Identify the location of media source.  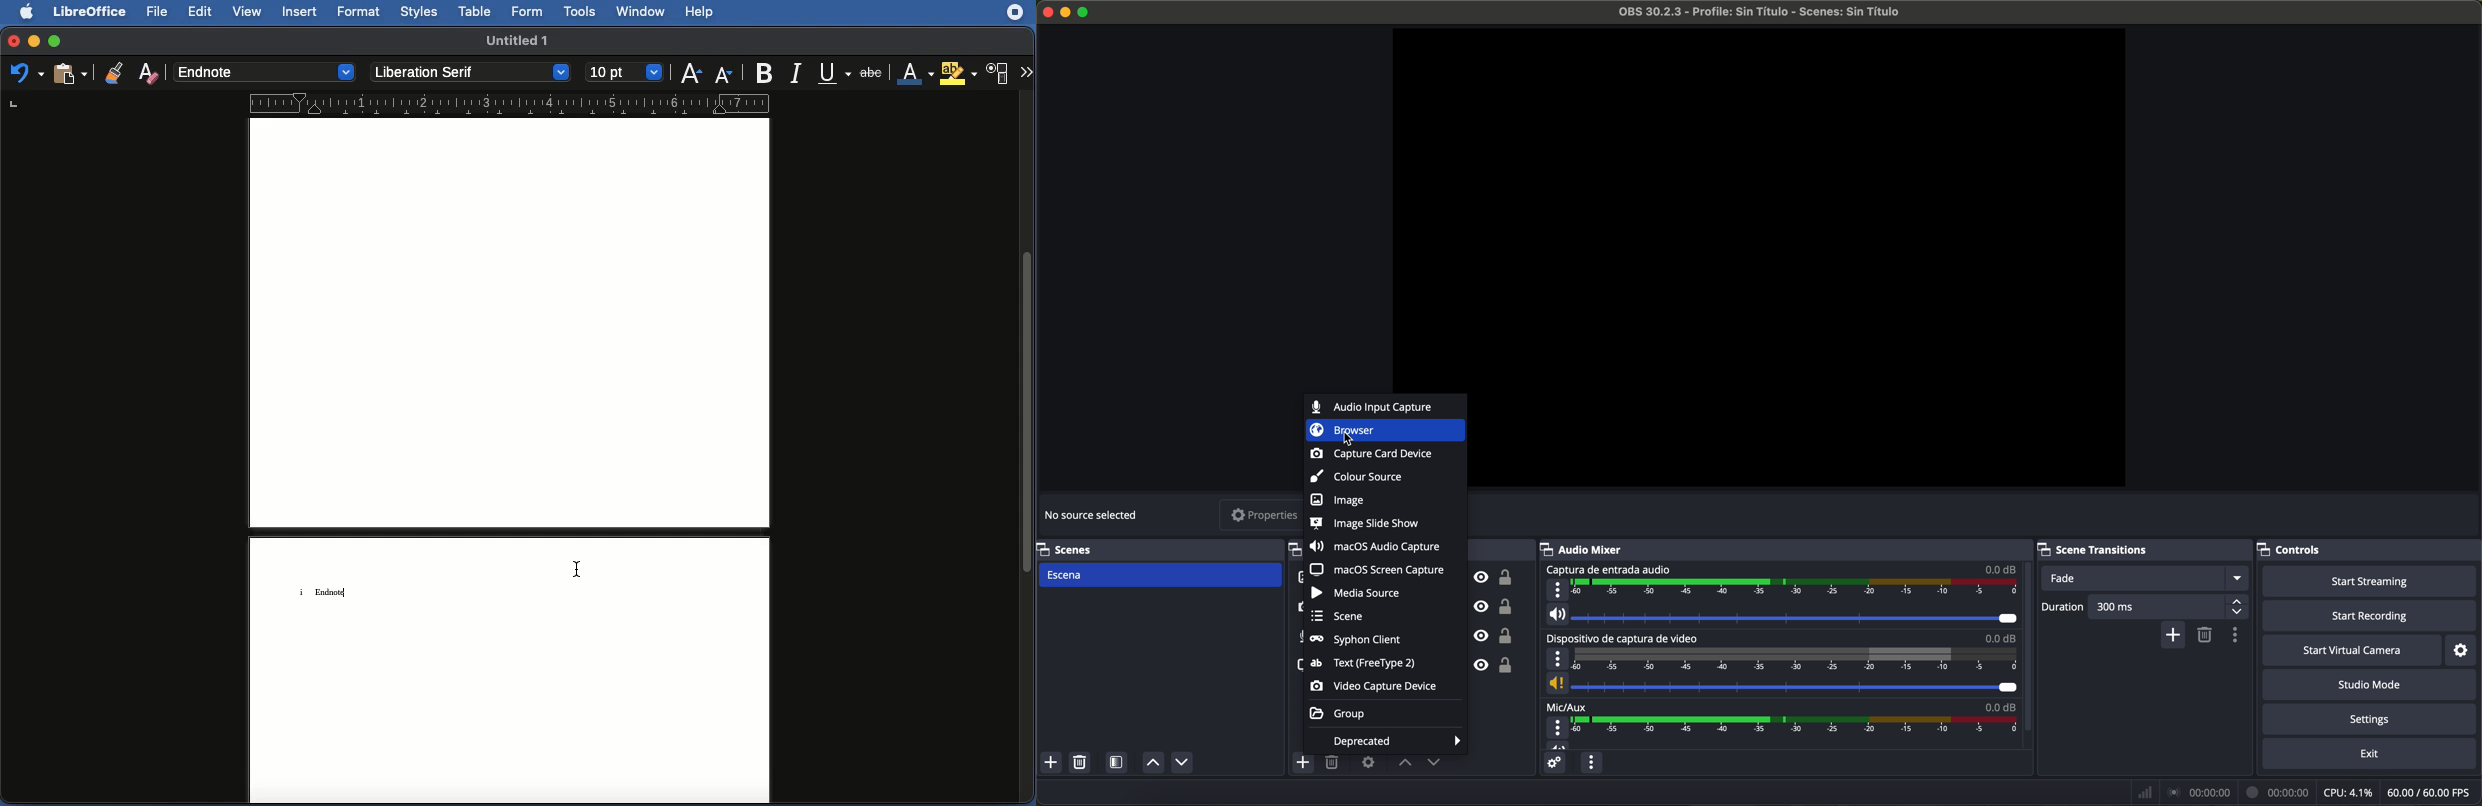
(1356, 594).